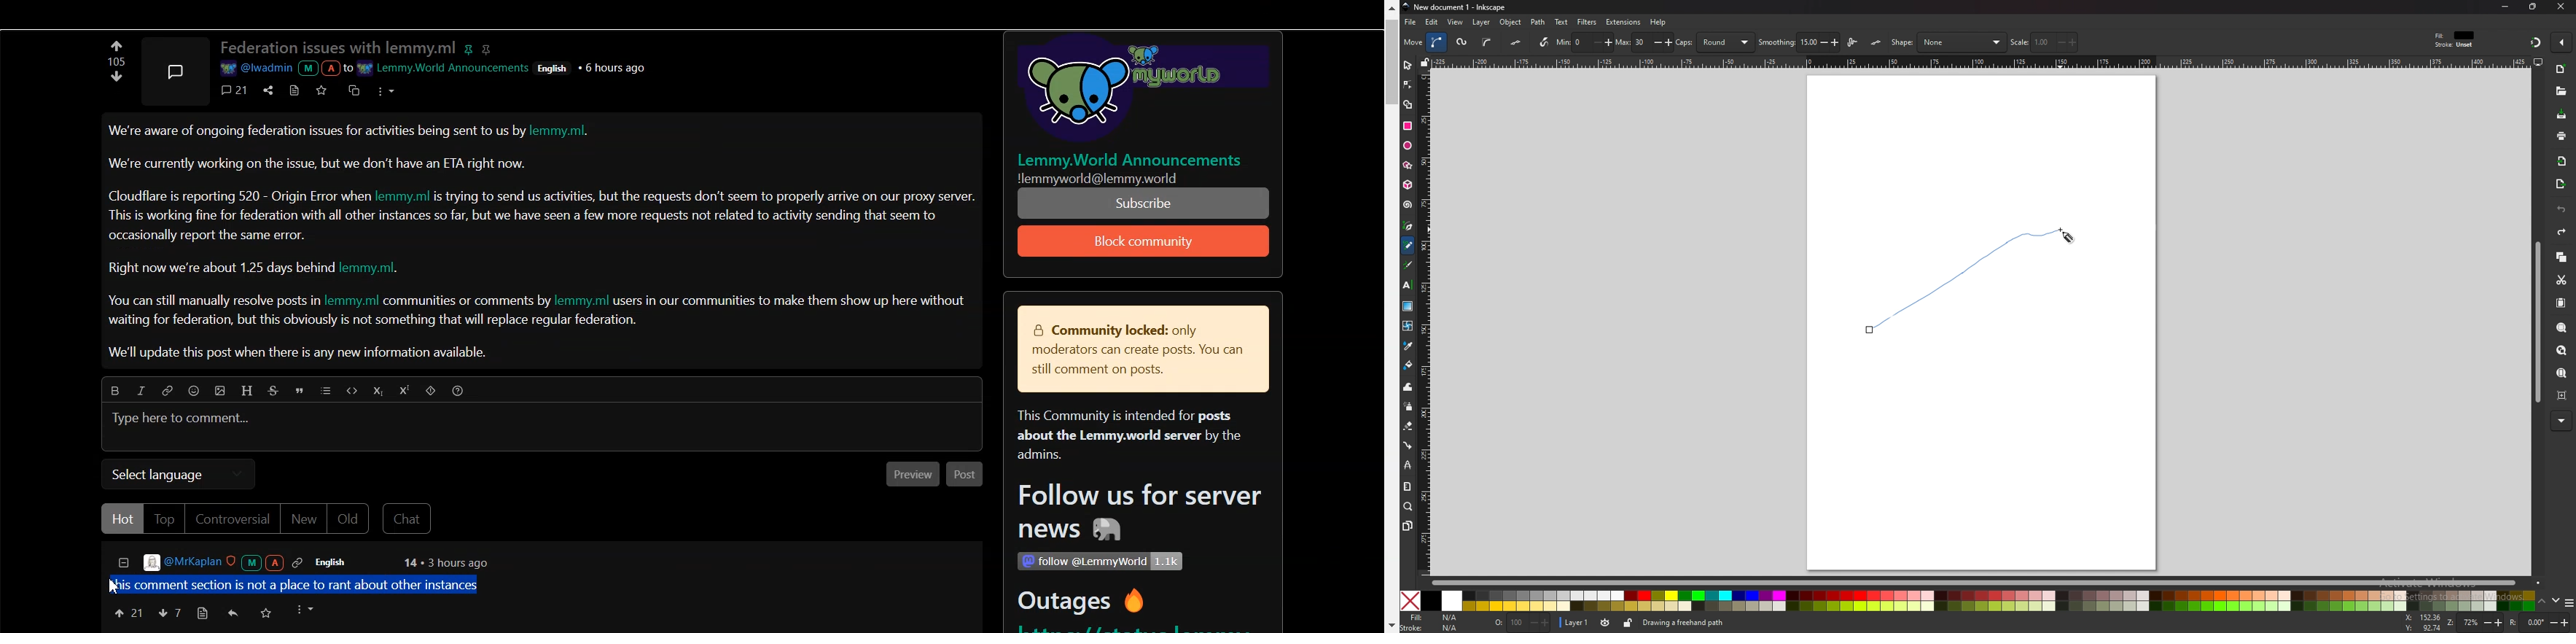 The image size is (2576, 644). Describe the element at coordinates (1604, 623) in the screenshot. I see `layer visibility` at that location.